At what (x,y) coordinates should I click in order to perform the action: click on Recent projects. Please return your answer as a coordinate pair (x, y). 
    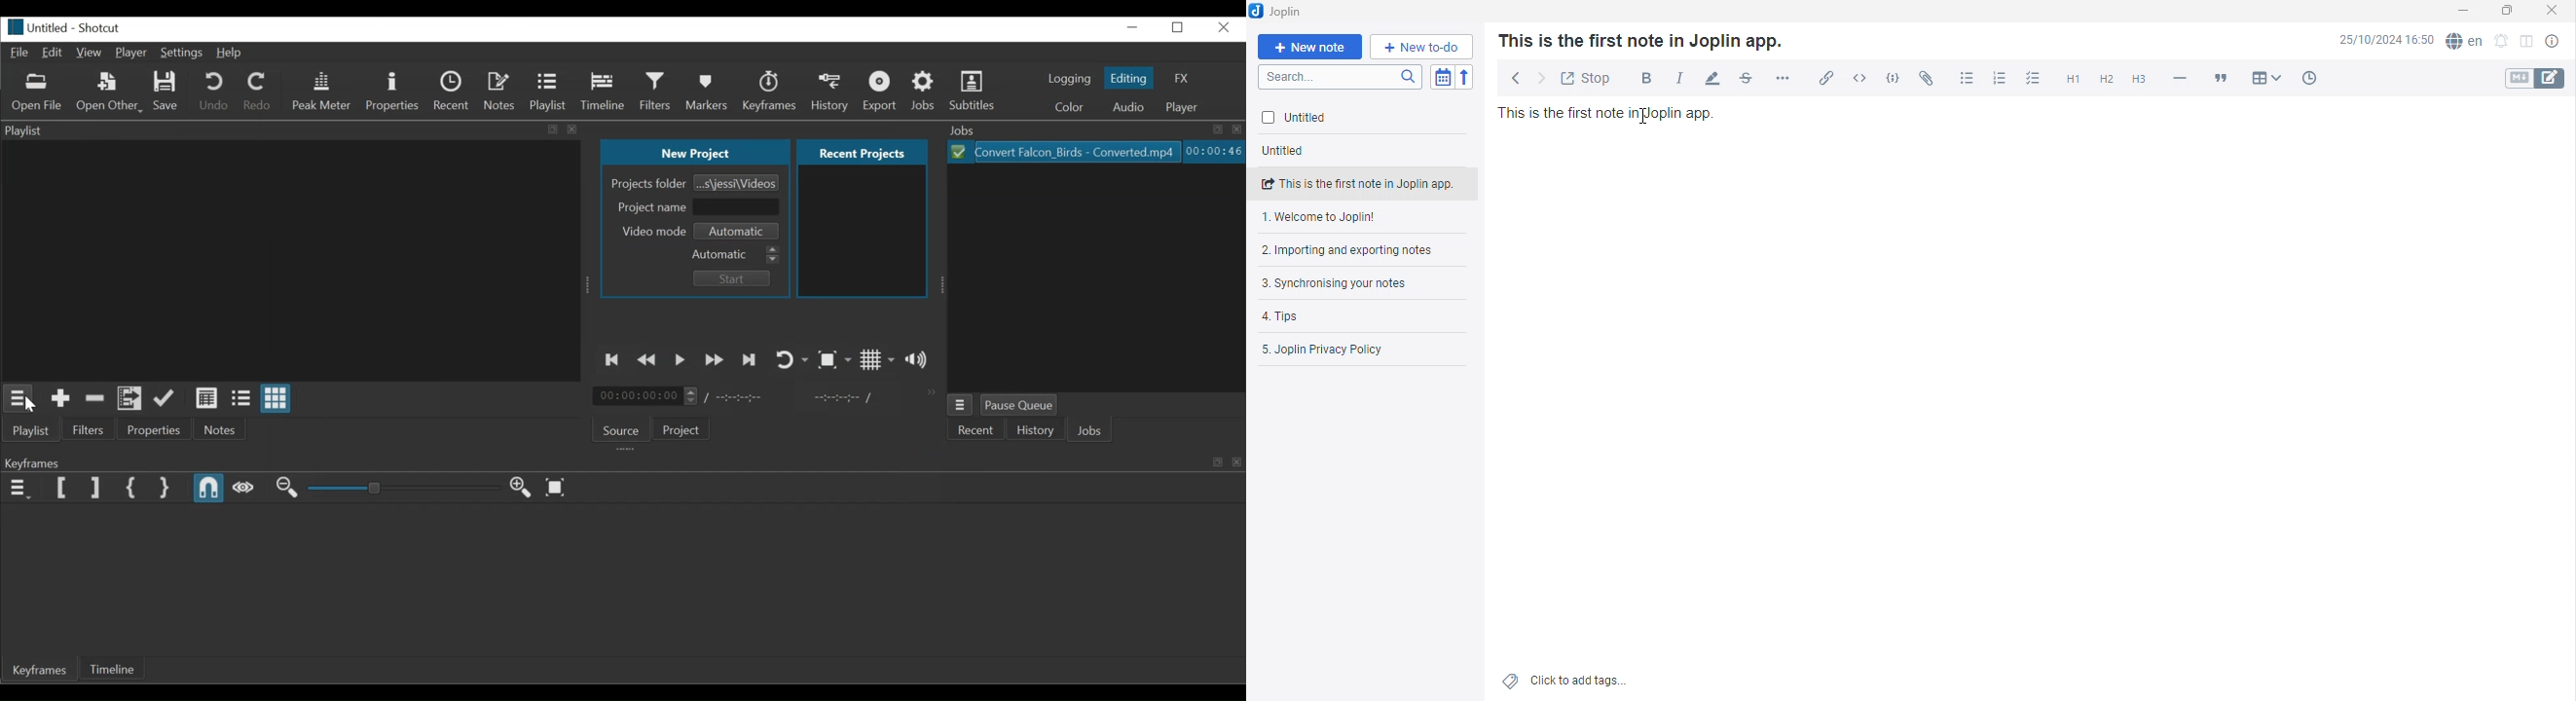
    Looking at the image, I should click on (862, 234).